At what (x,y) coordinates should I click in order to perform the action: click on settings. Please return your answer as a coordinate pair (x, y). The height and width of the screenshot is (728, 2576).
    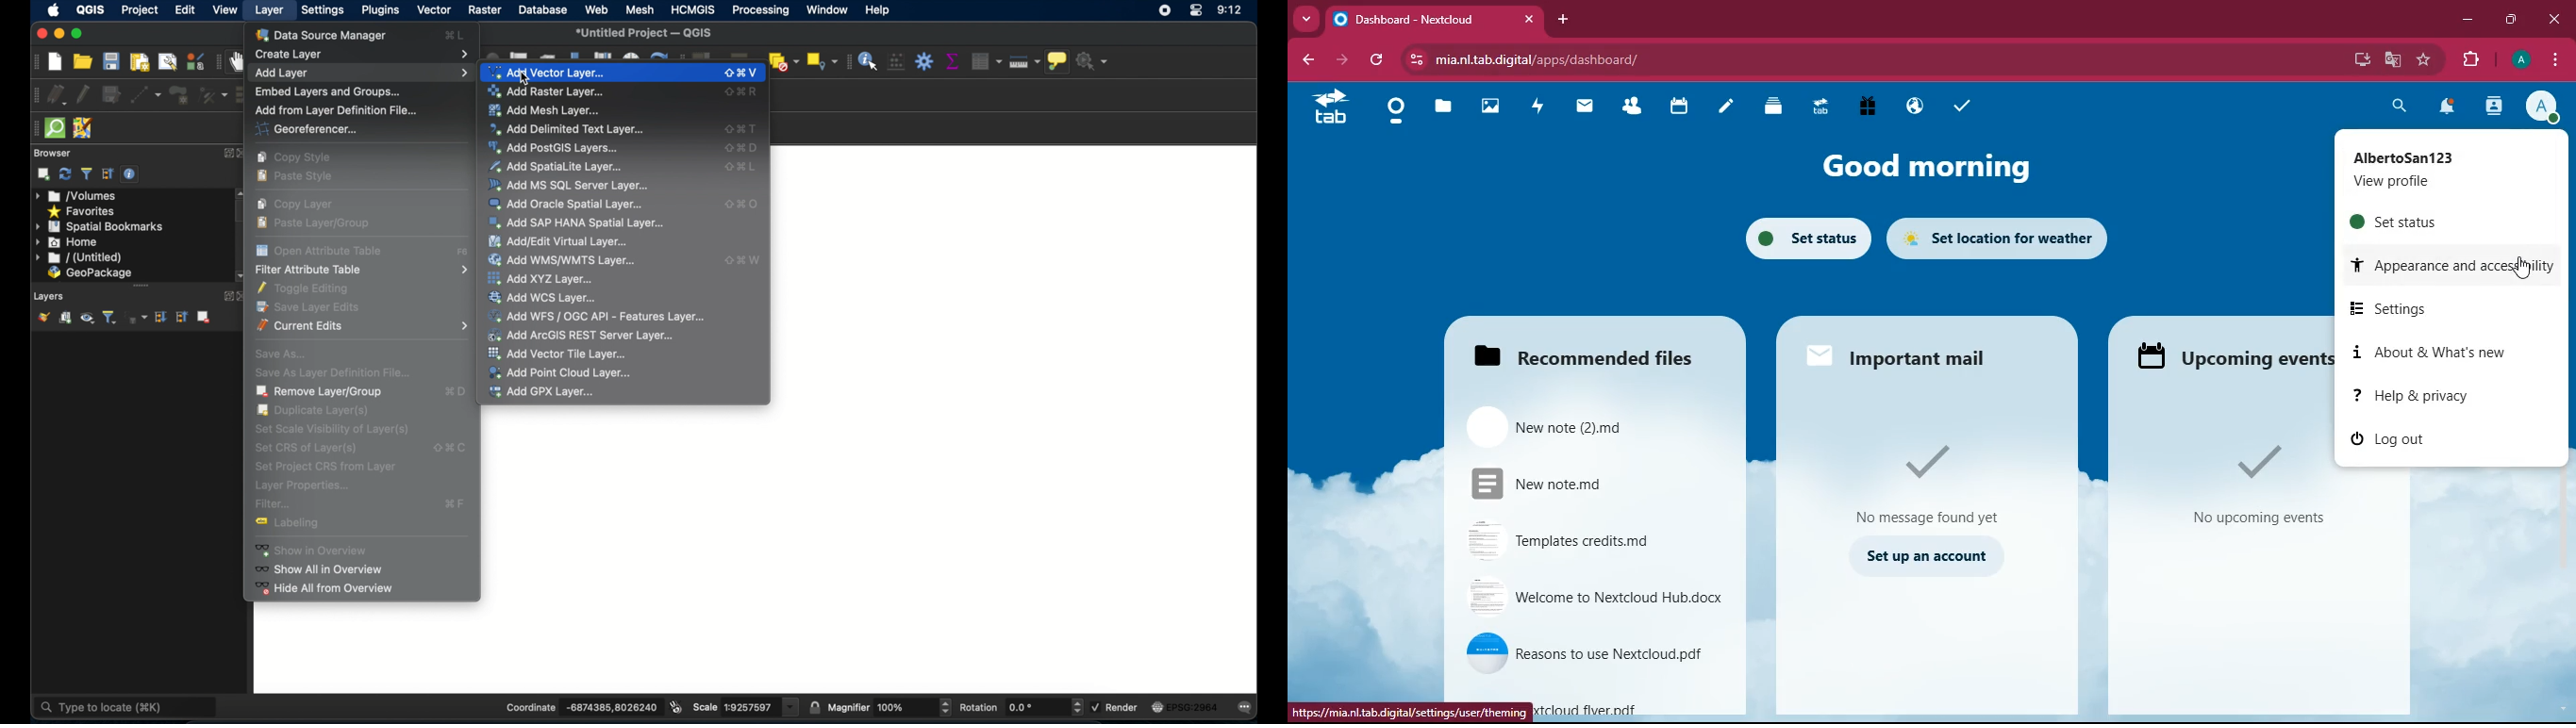
    Looking at the image, I should click on (2449, 309).